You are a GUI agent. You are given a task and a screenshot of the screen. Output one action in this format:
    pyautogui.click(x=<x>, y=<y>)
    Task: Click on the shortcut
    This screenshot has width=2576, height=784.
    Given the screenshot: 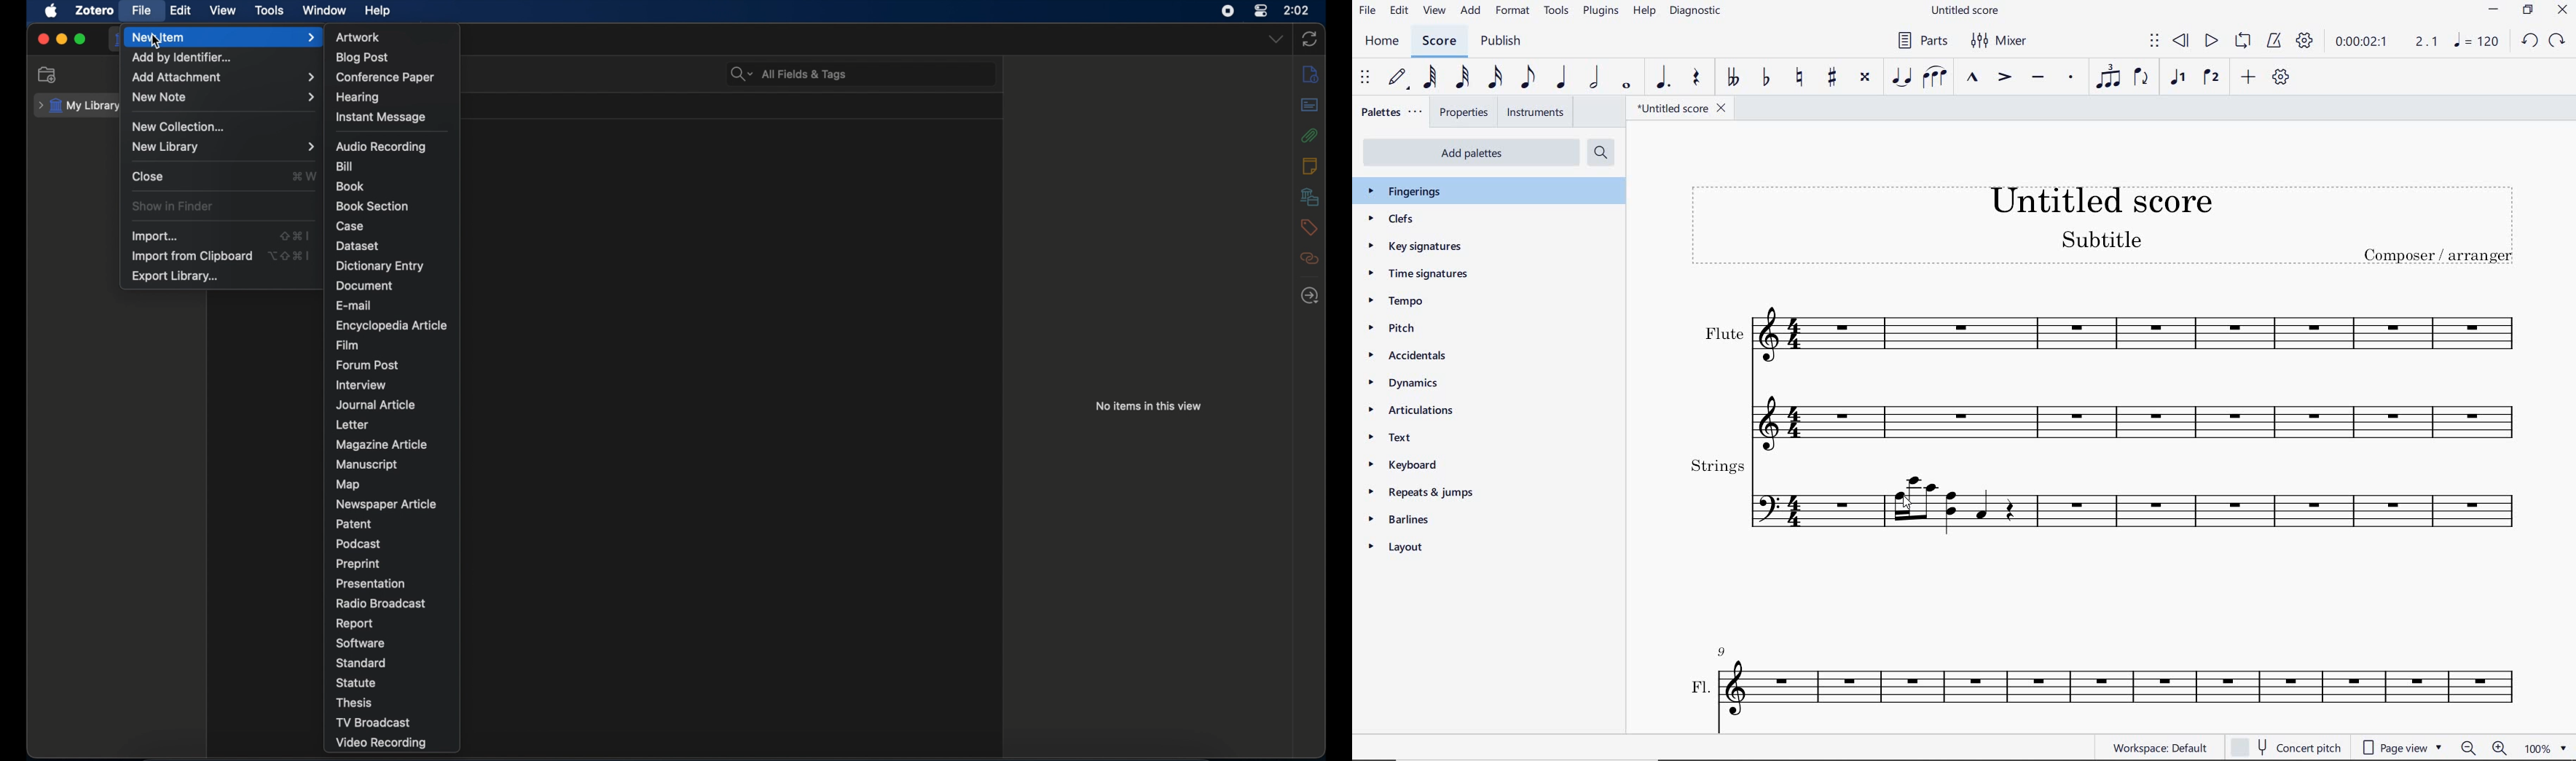 What is the action you would take?
    pyautogui.click(x=294, y=235)
    